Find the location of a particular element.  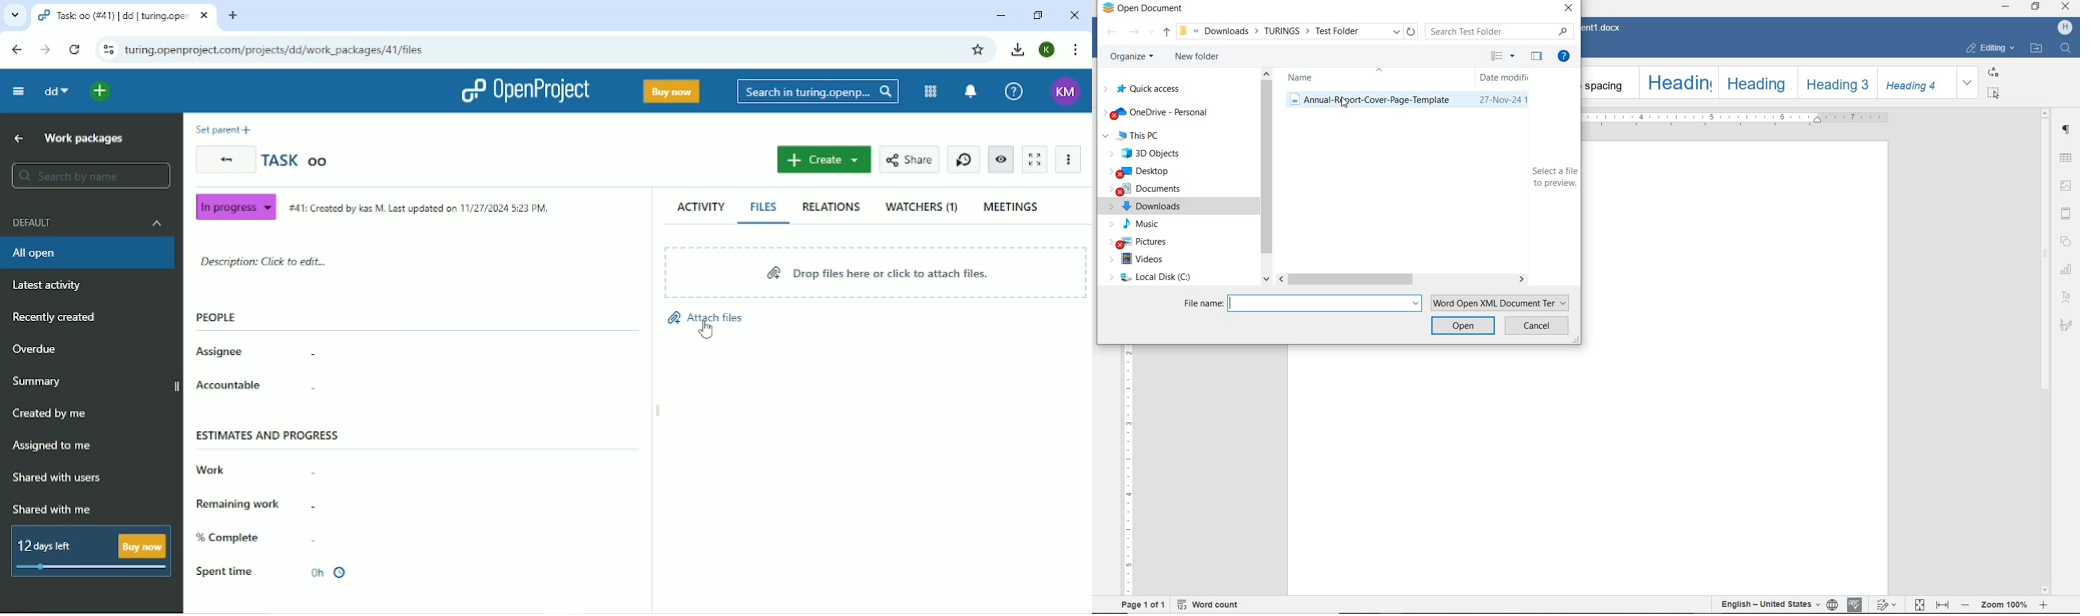

SELECT A FILE TO PREVIEW is located at coordinates (1551, 179).